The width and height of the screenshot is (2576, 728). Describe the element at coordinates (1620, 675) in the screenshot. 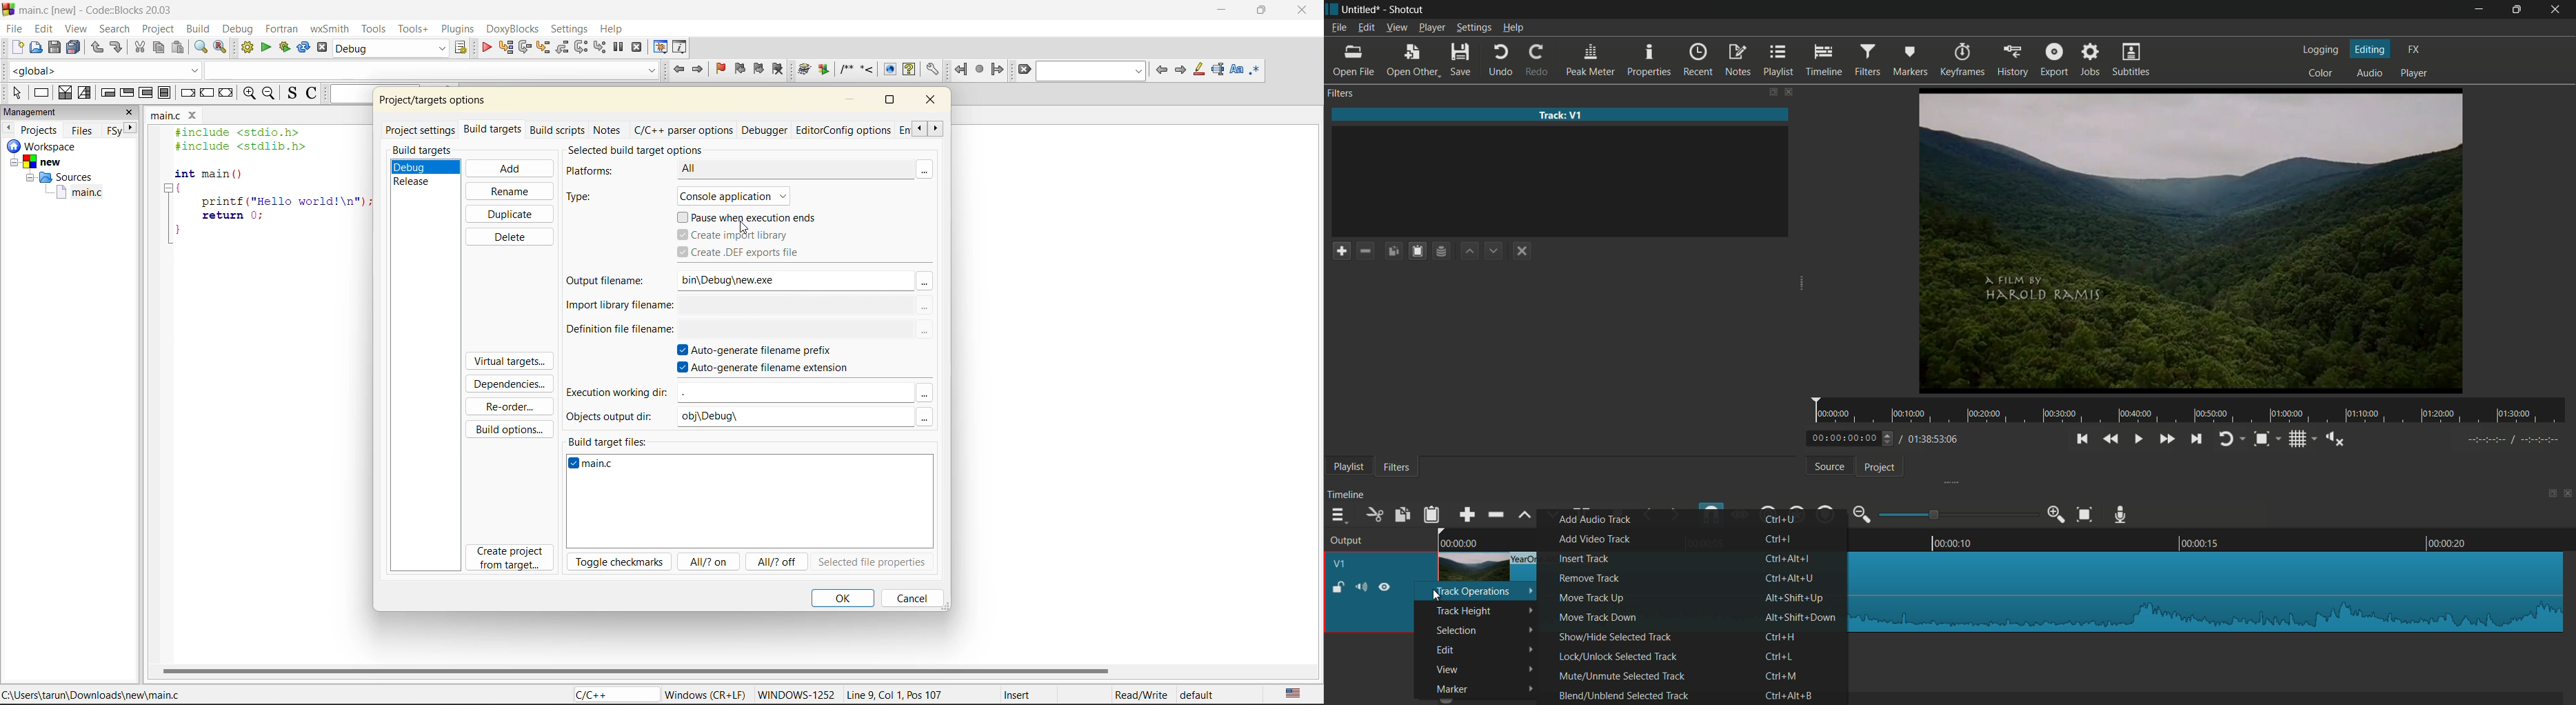

I see `mute/unmute selected track` at that location.